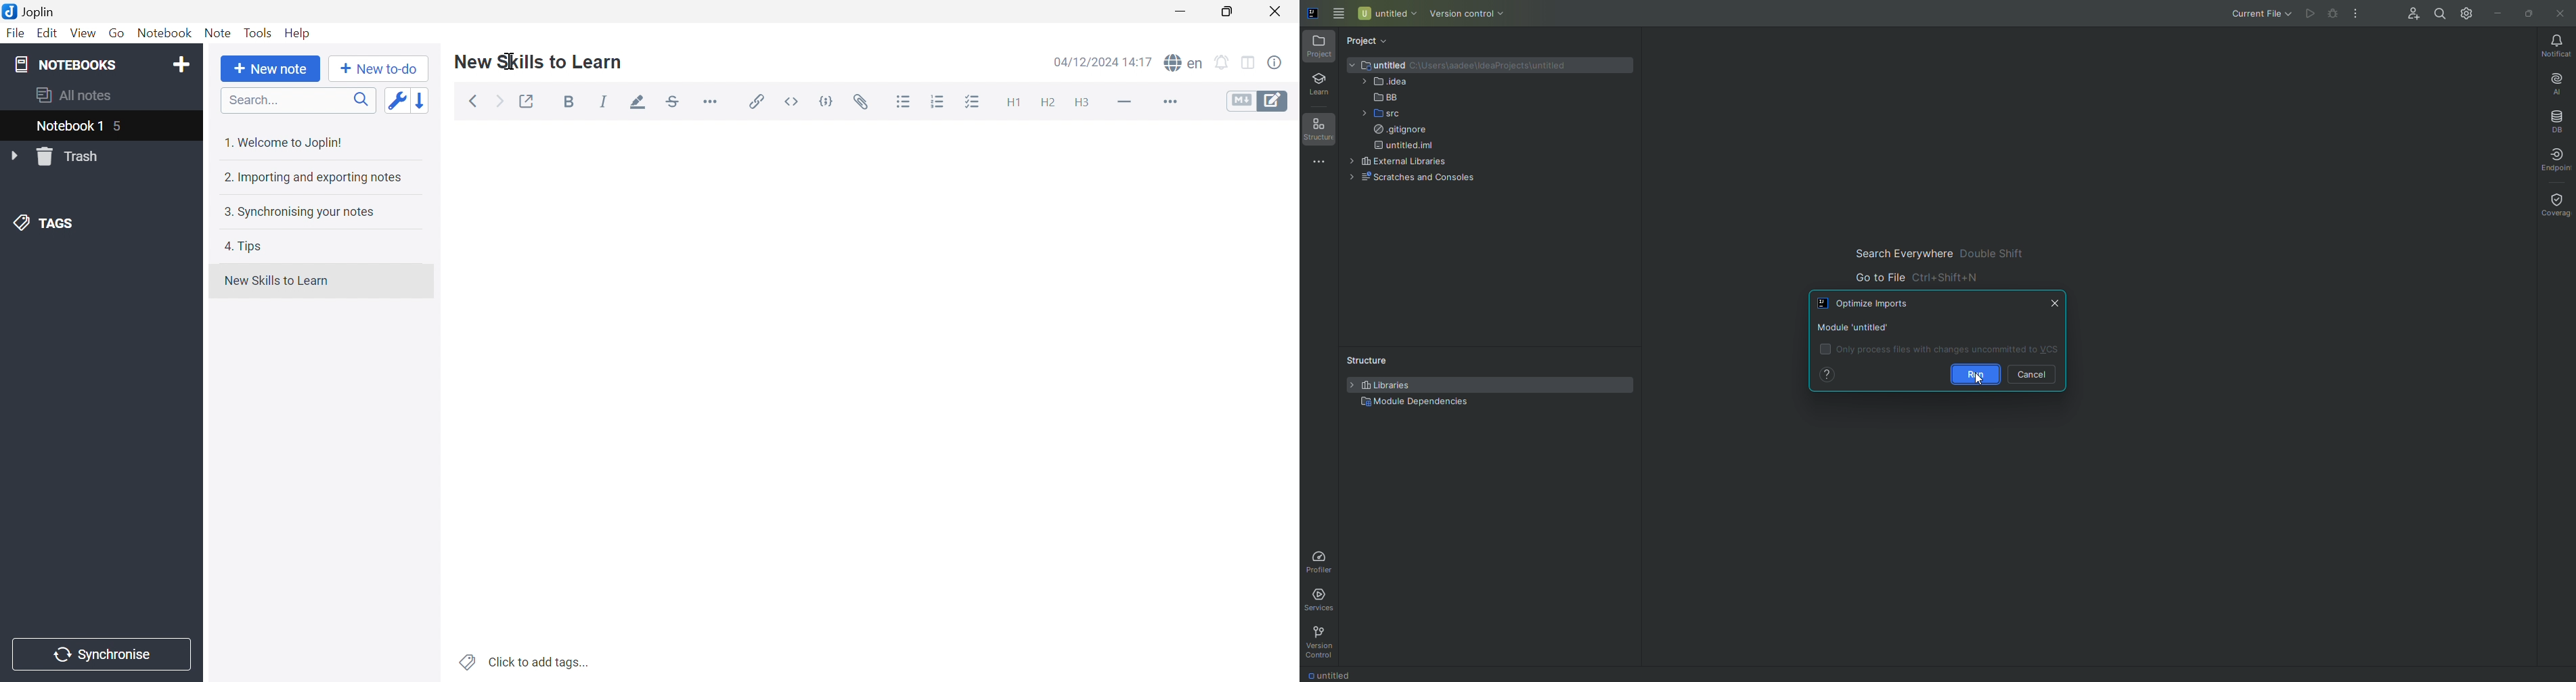 This screenshot has width=2576, height=700. I want to click on Numbered list, so click(939, 101).